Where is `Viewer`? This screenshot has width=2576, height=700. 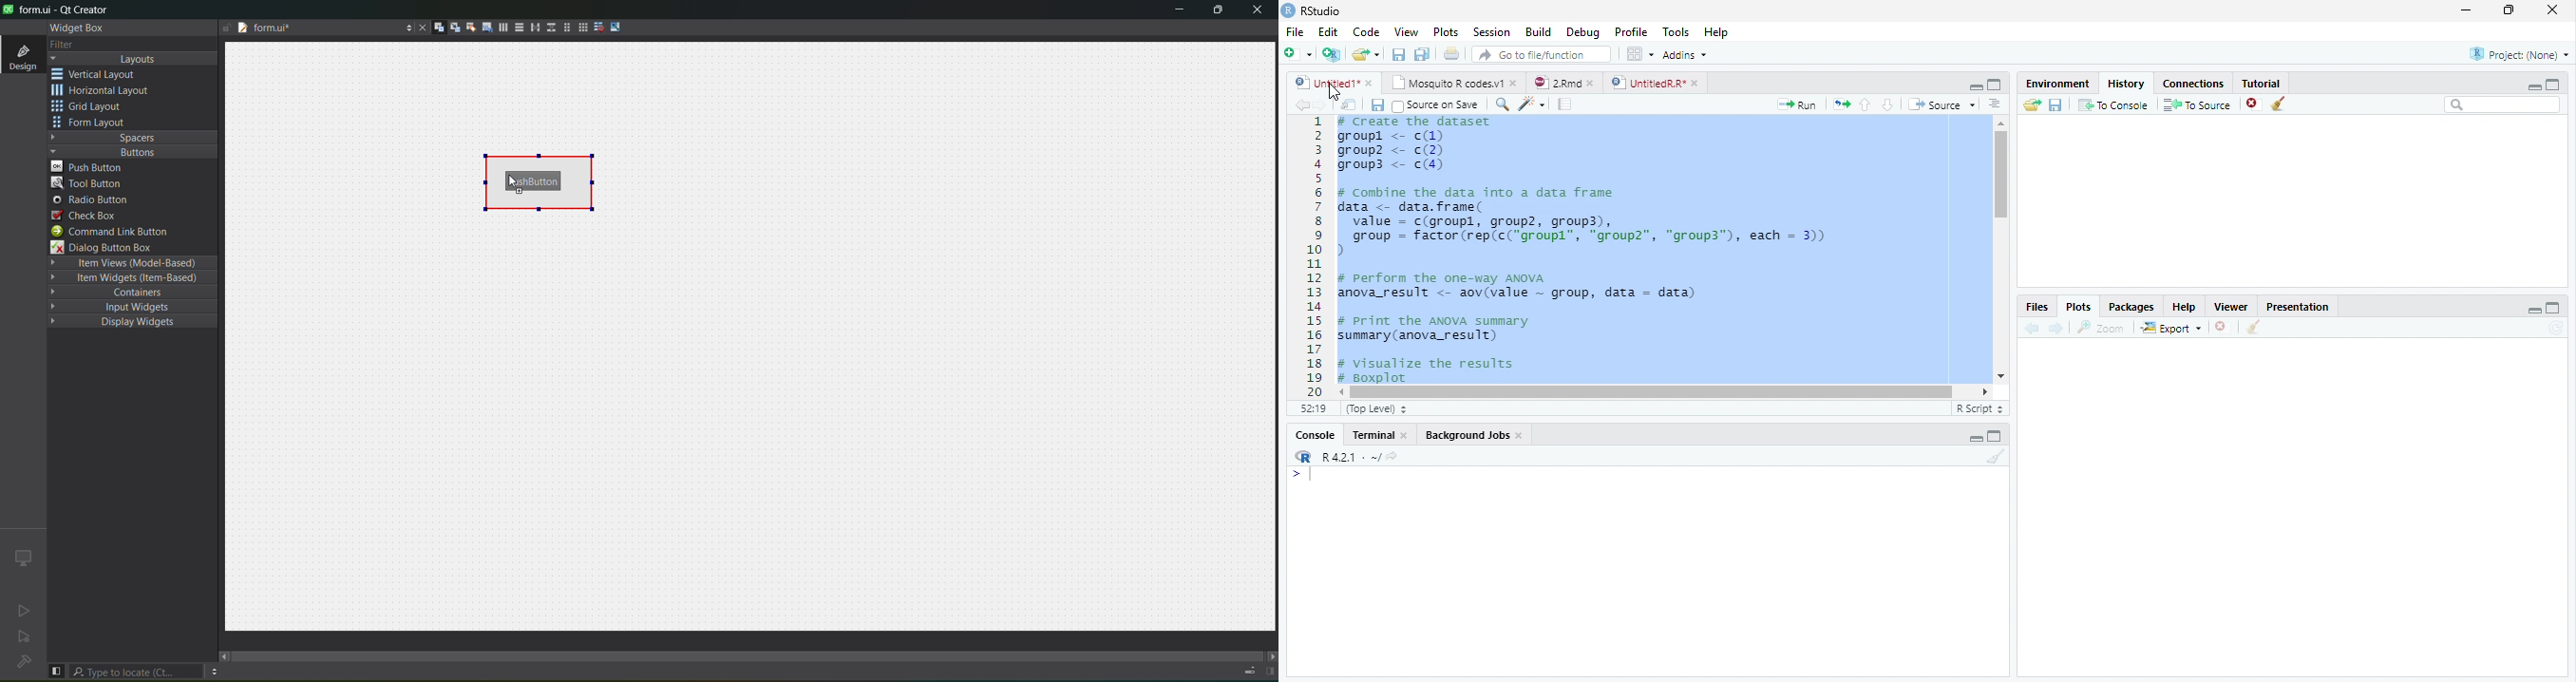 Viewer is located at coordinates (2233, 306).